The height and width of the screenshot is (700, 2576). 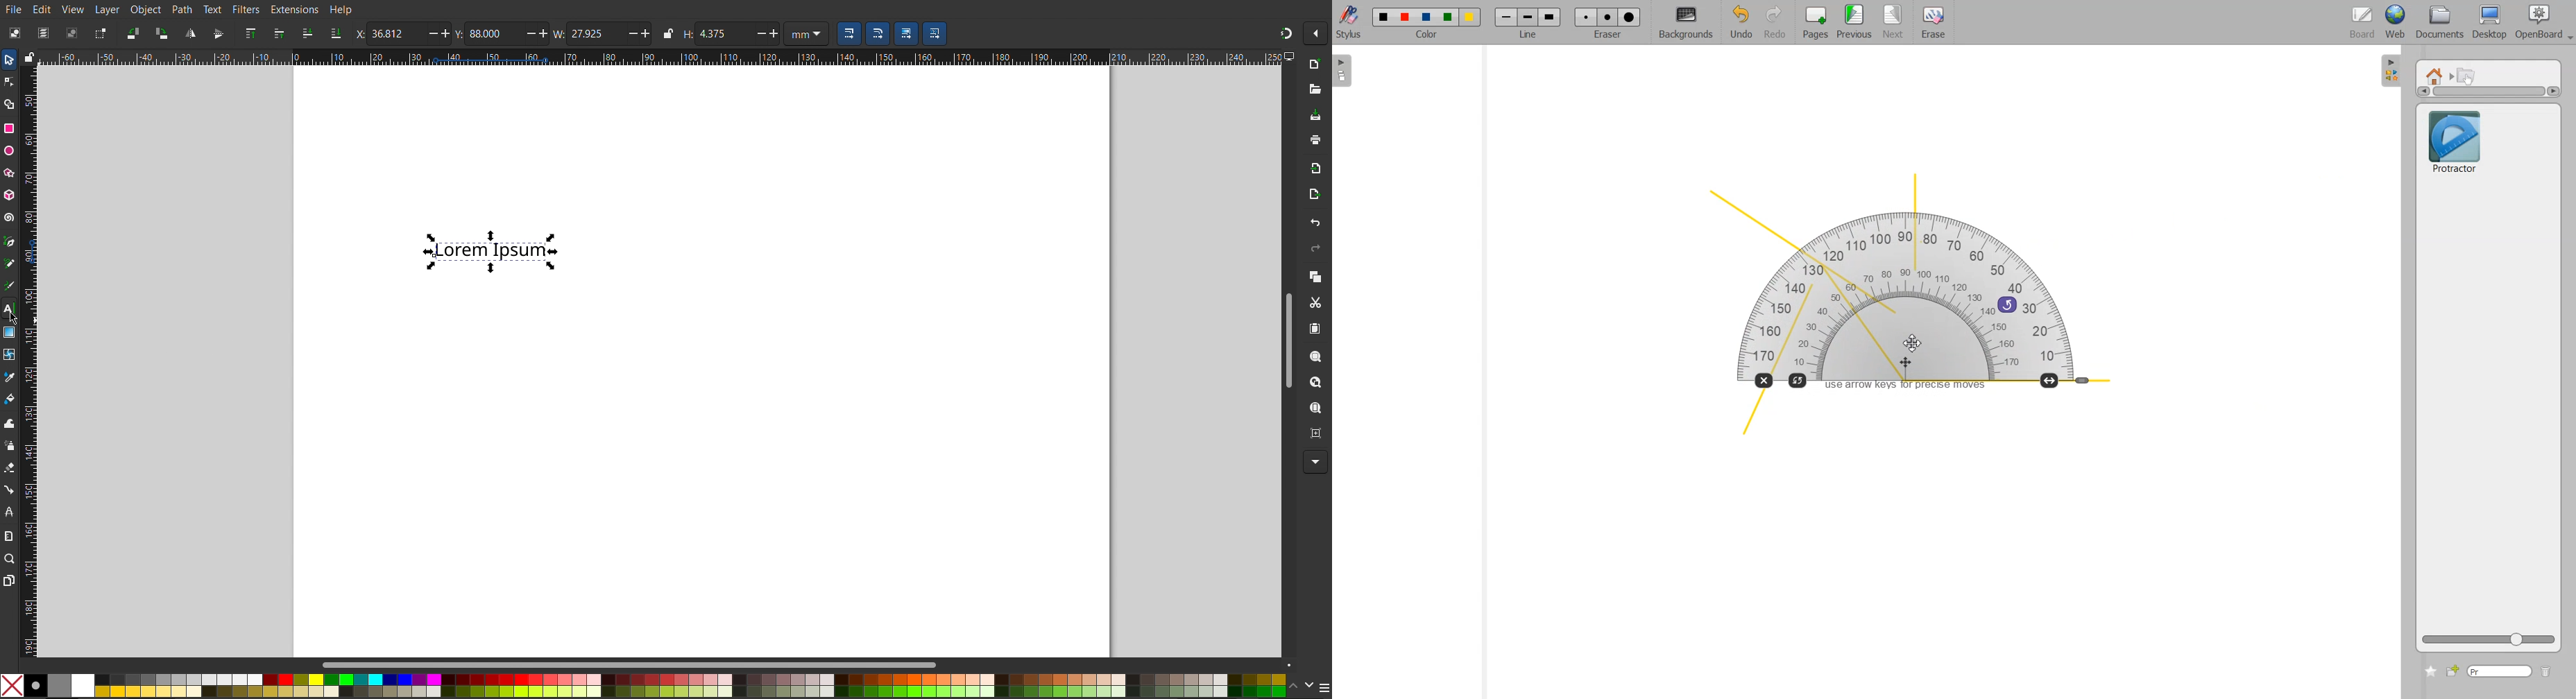 What do you see at coordinates (9, 81) in the screenshot?
I see `Node Tools` at bounding box center [9, 81].